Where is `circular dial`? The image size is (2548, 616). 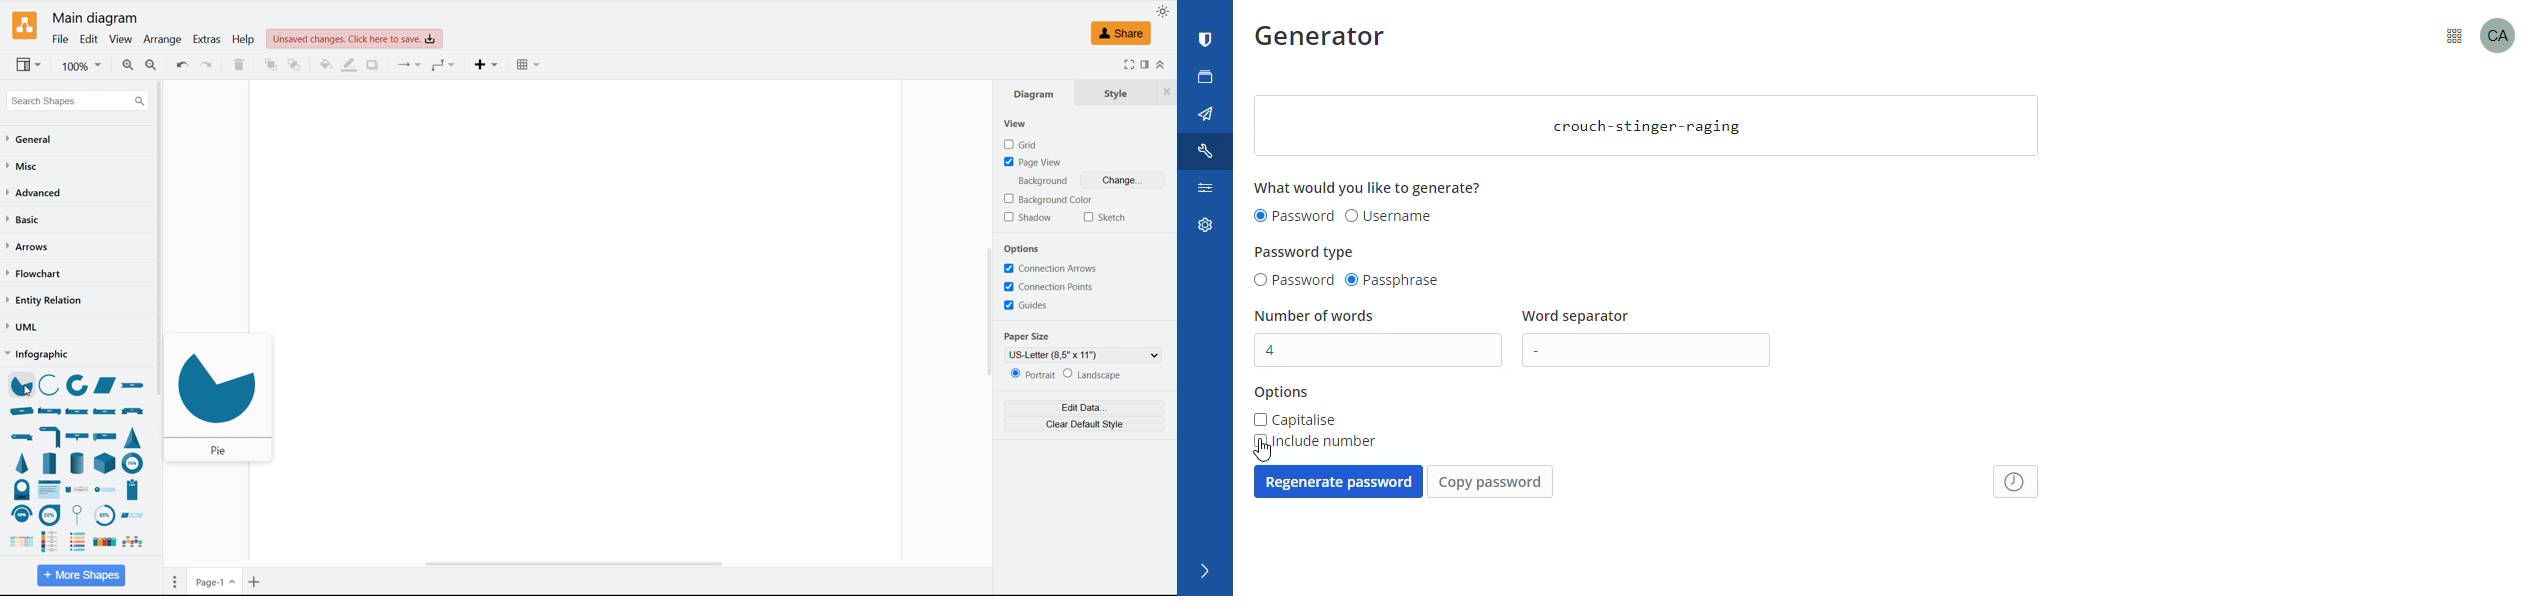
circular dial is located at coordinates (21, 489).